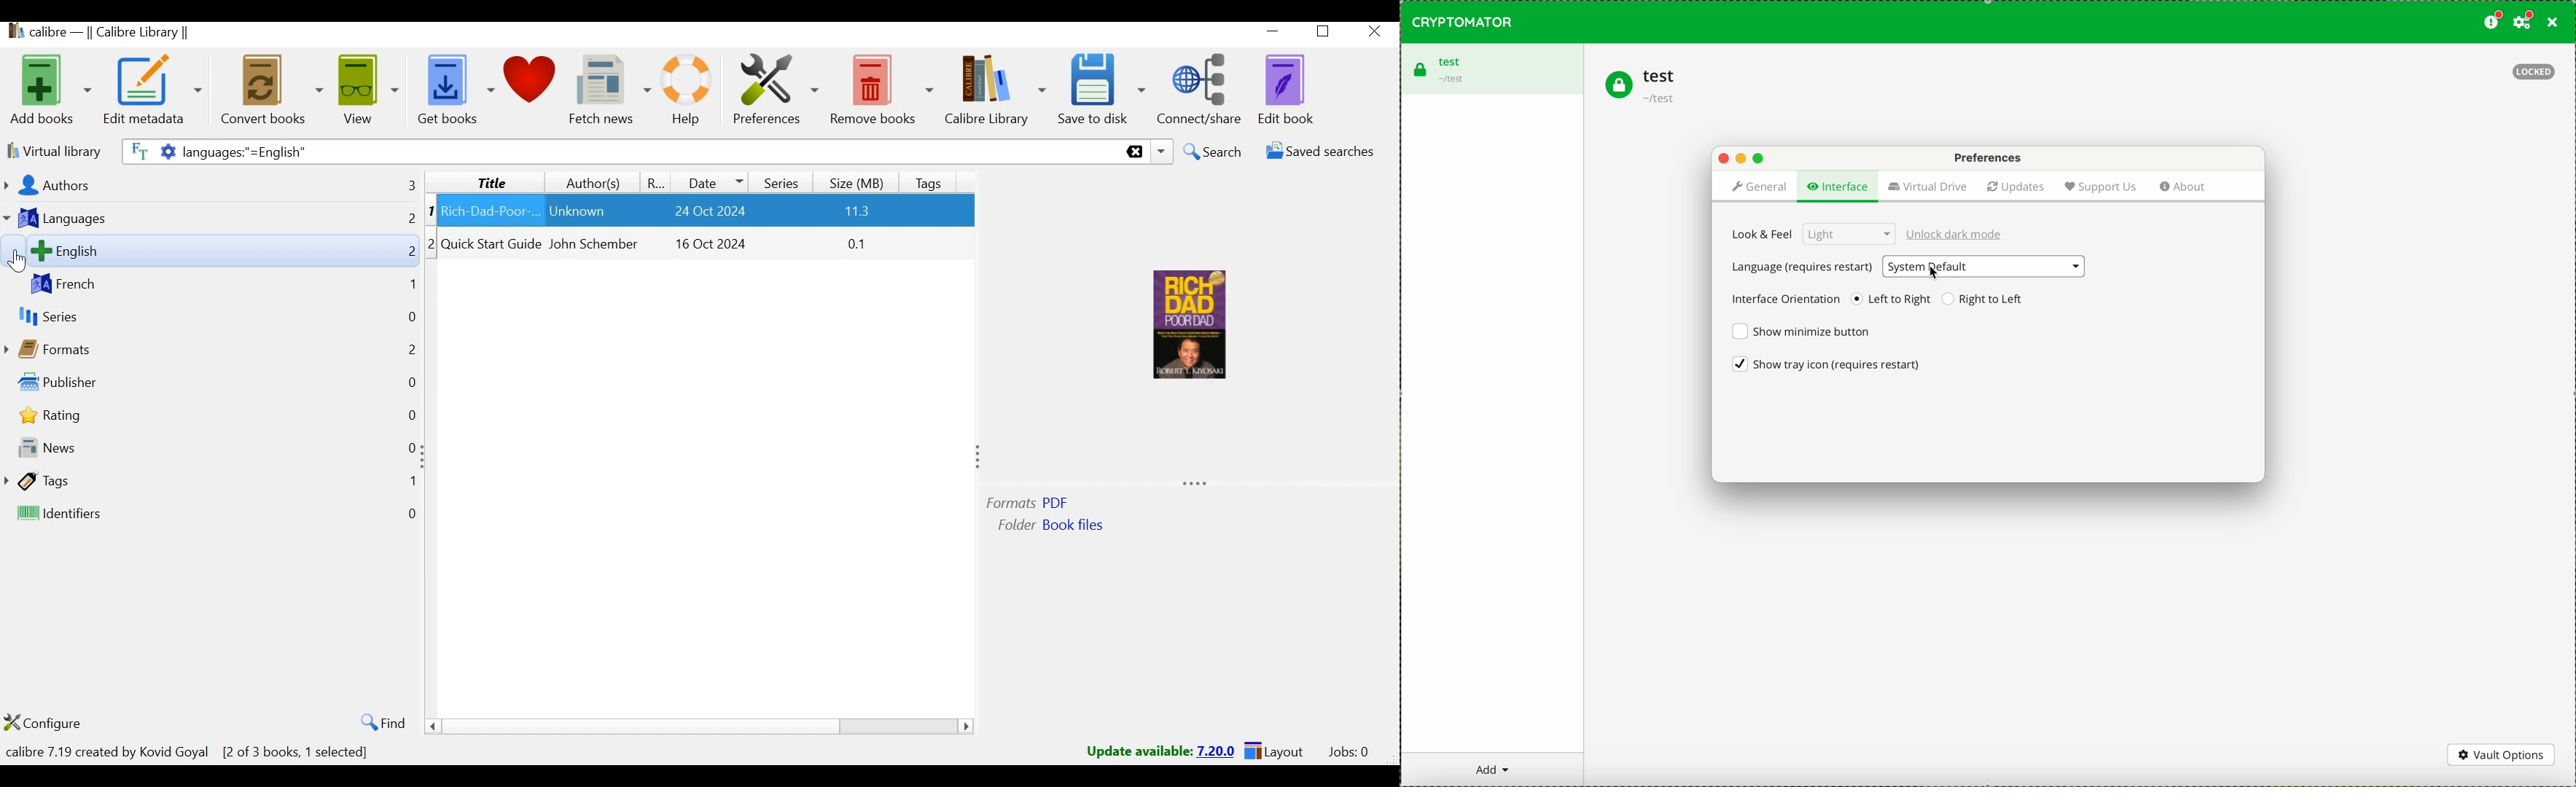 The image size is (2576, 812). Describe the element at coordinates (86, 219) in the screenshot. I see `Languages` at that location.